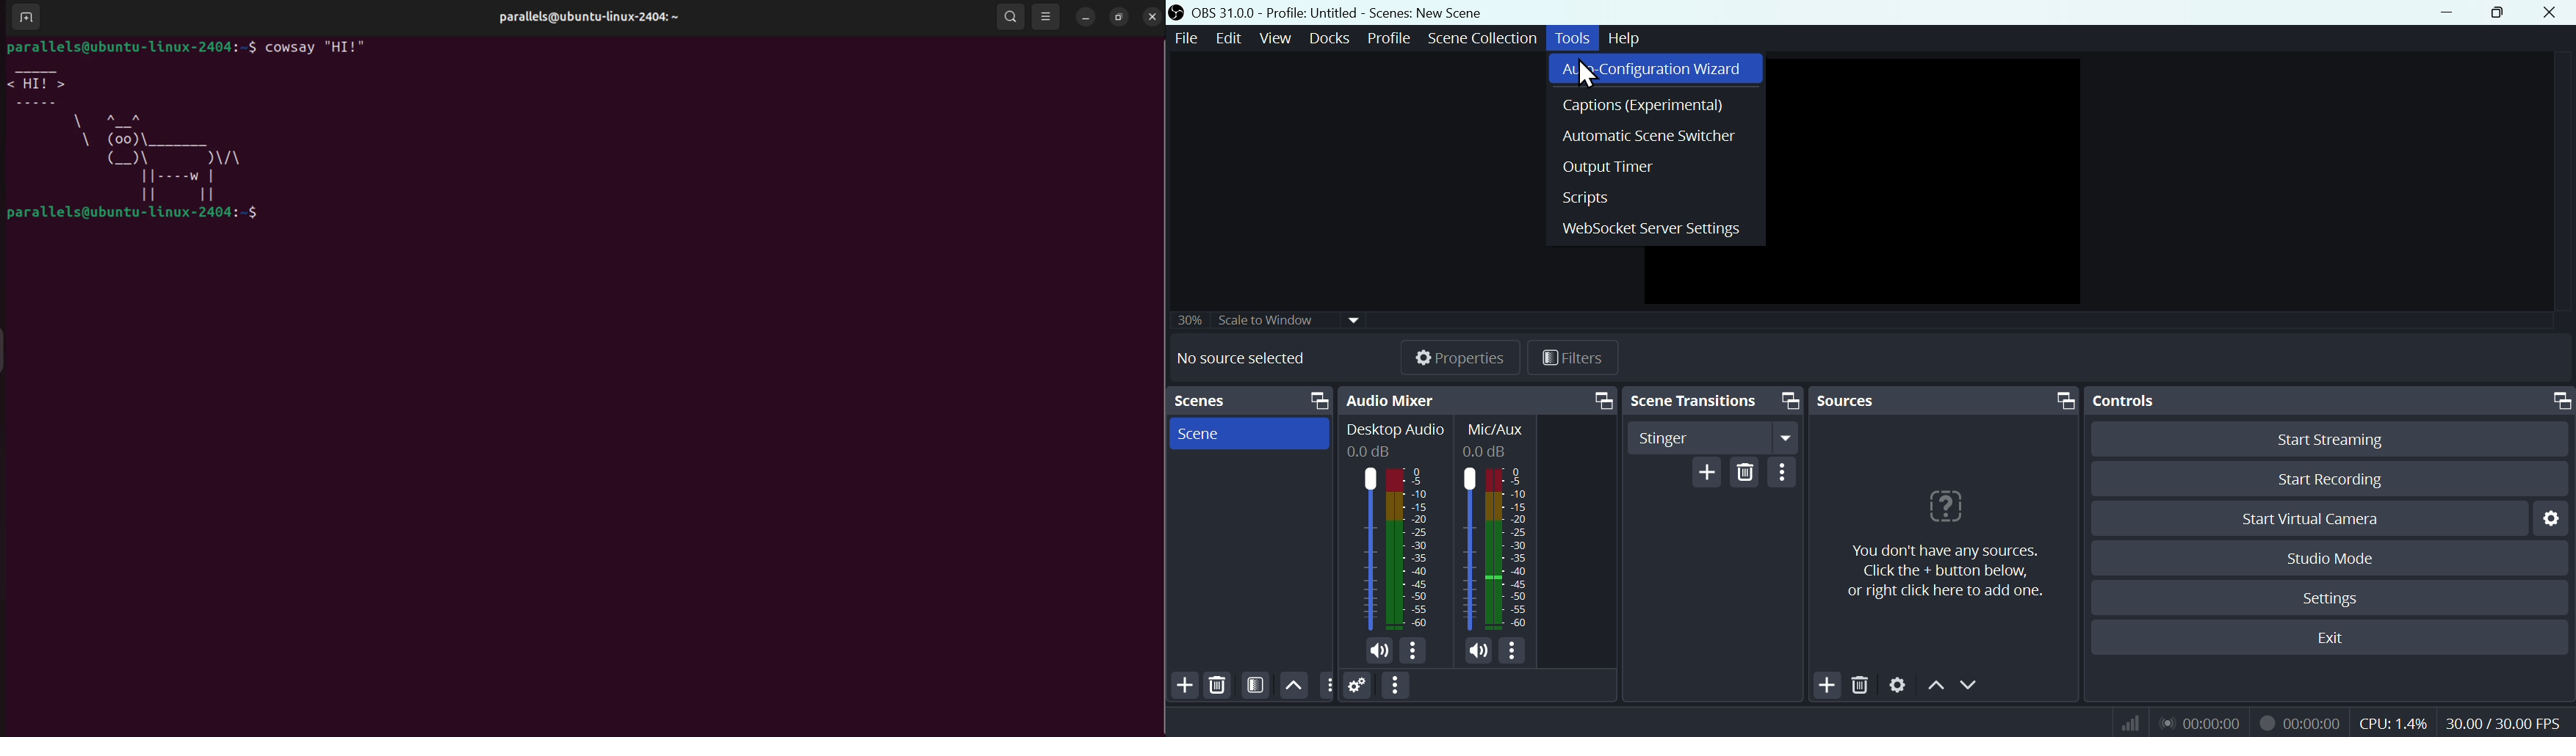 The image size is (2576, 756). I want to click on Start Streaming, so click(2328, 437).